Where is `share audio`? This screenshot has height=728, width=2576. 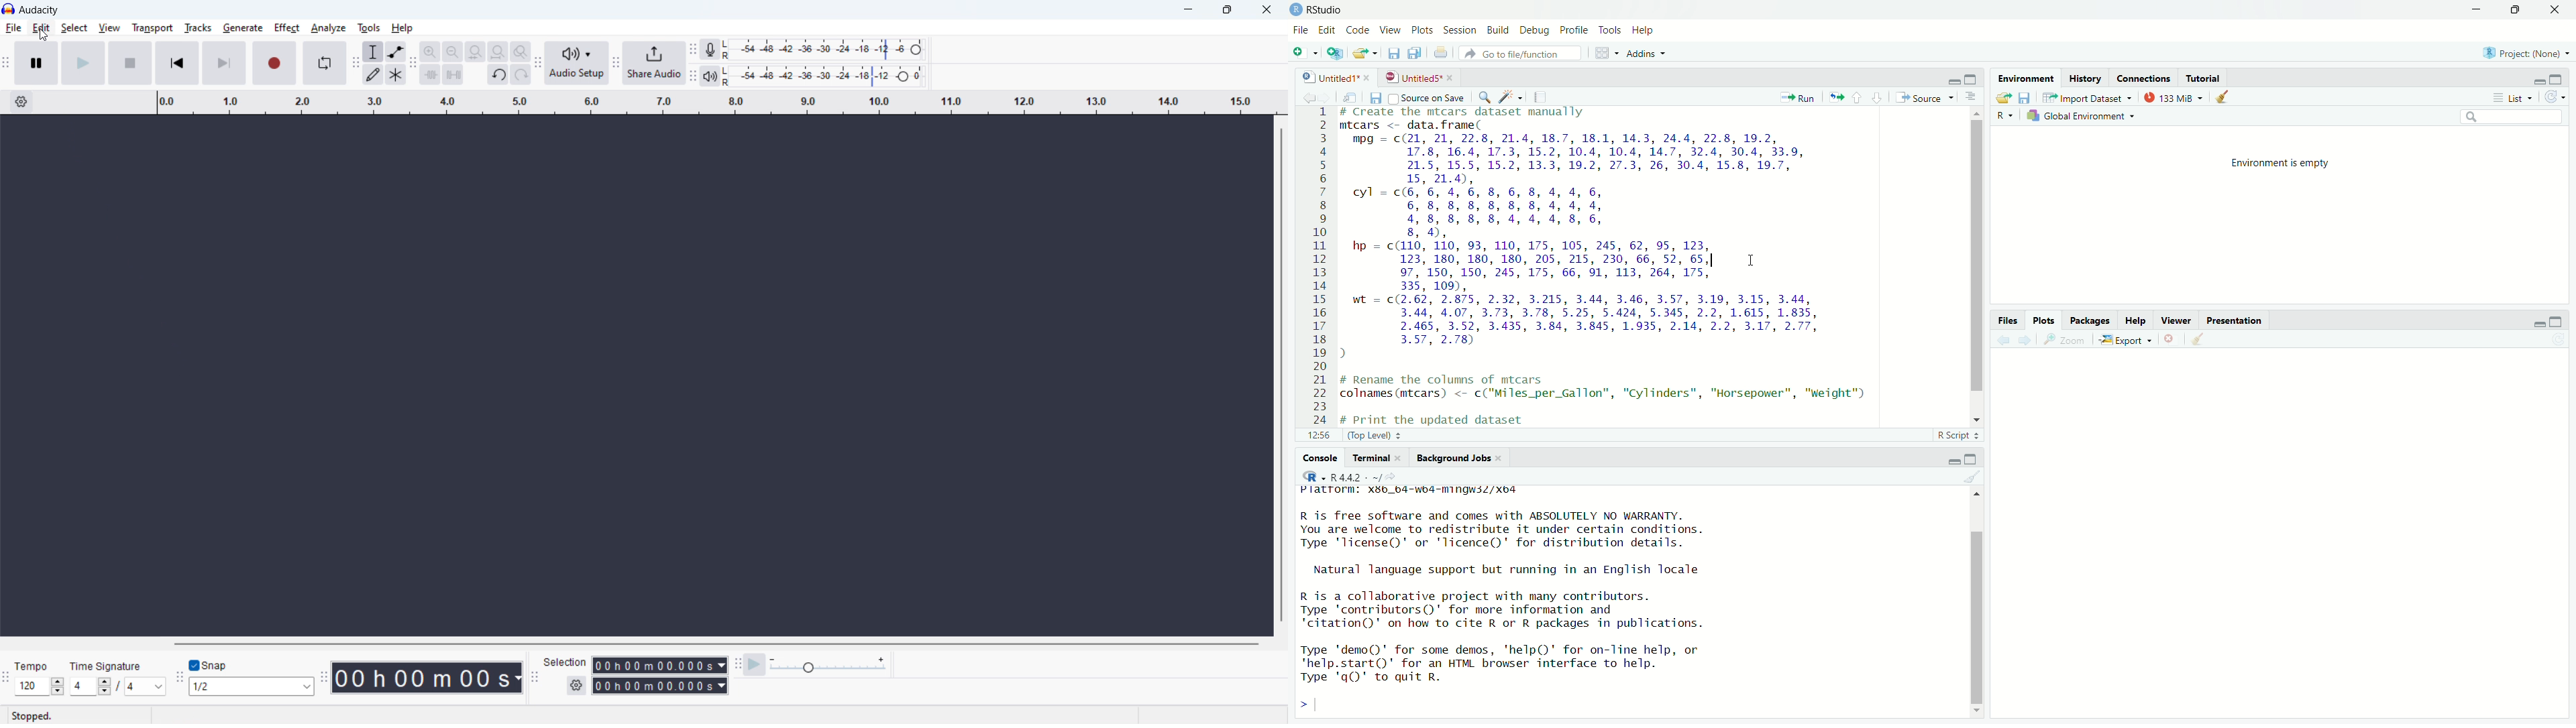
share audio is located at coordinates (655, 63).